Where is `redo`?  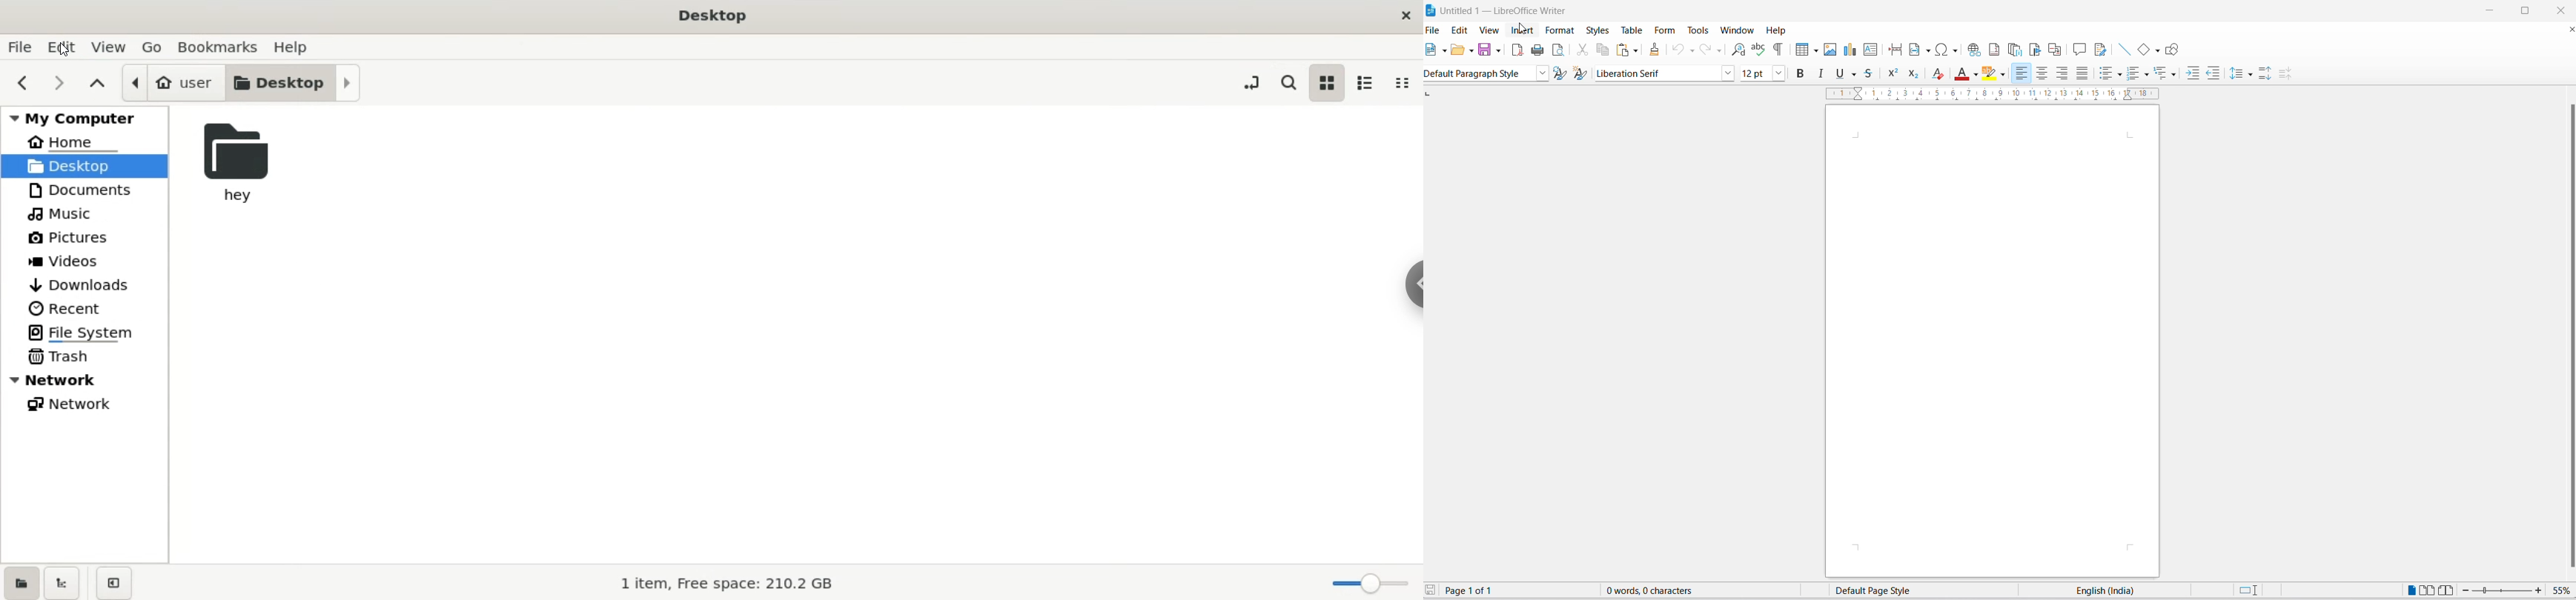
redo is located at coordinates (1705, 51).